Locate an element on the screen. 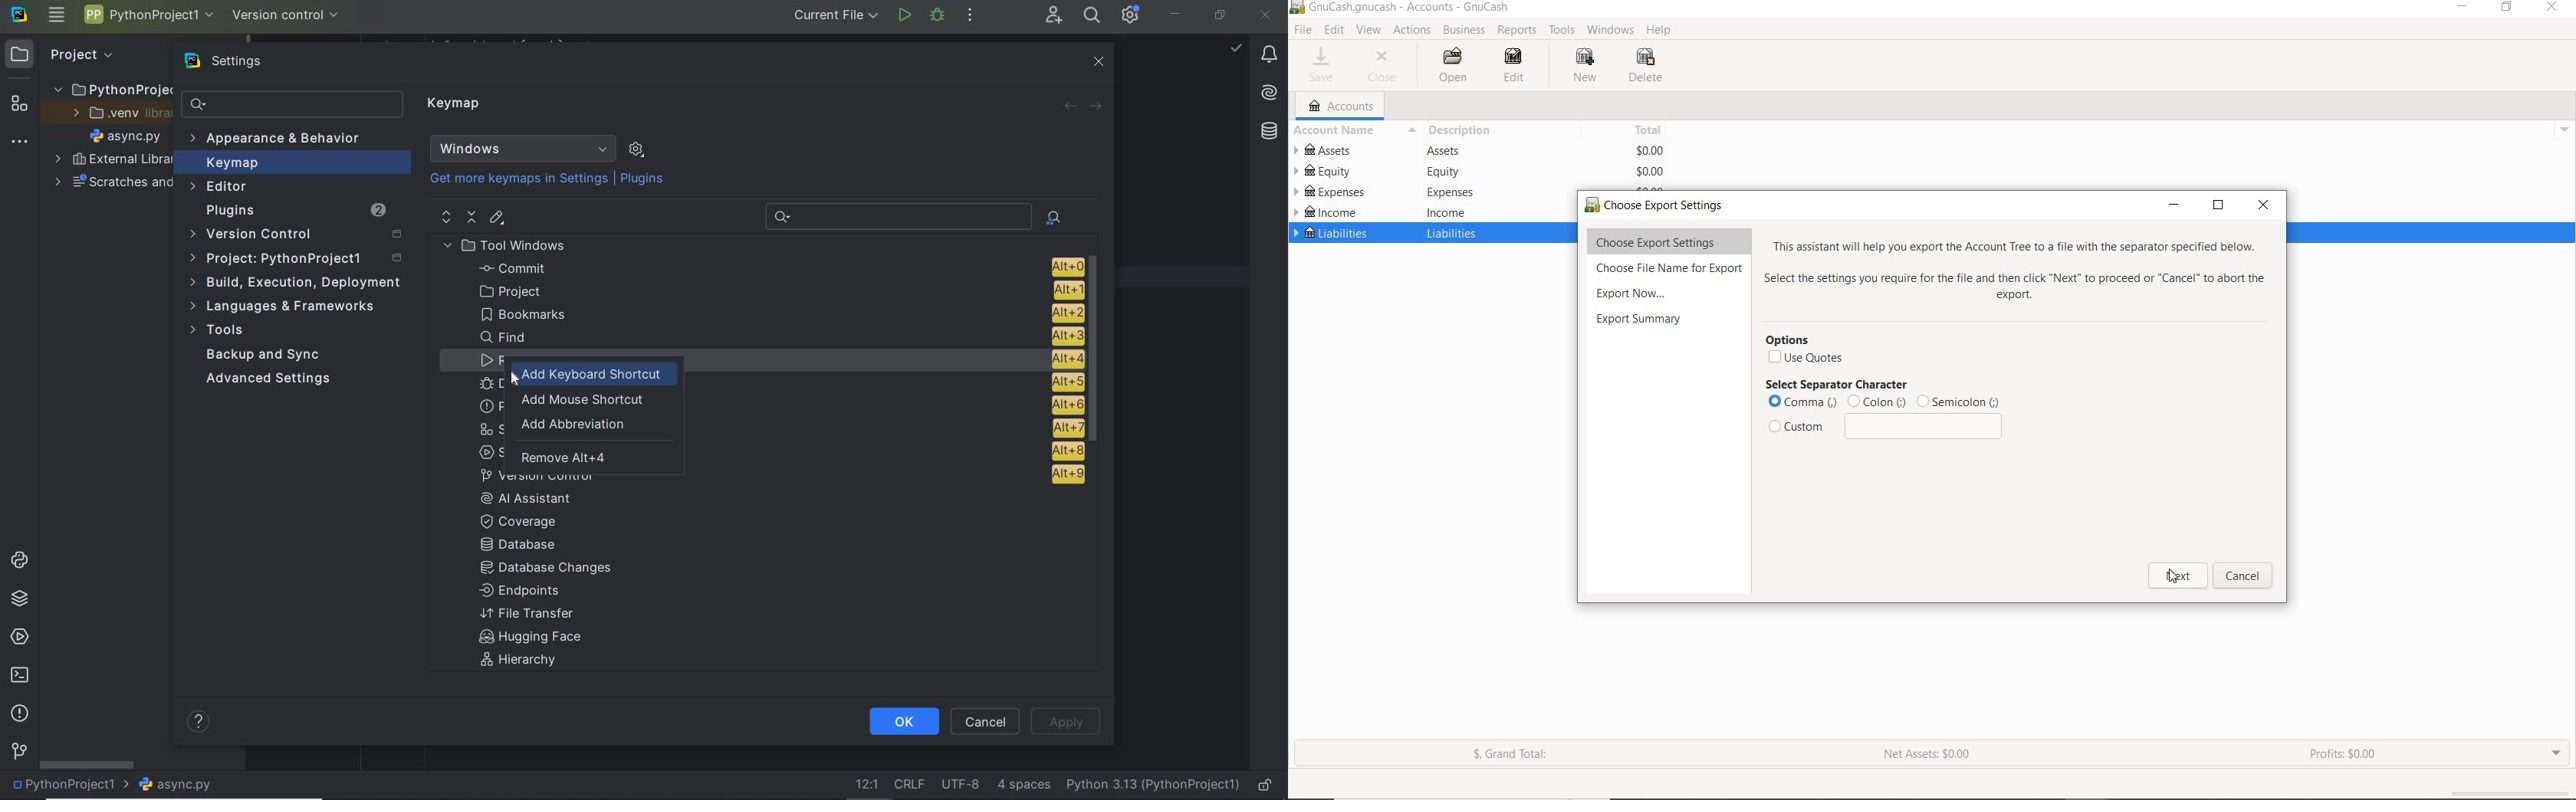 This screenshot has width=2576, height=812. current file is located at coordinates (831, 17).